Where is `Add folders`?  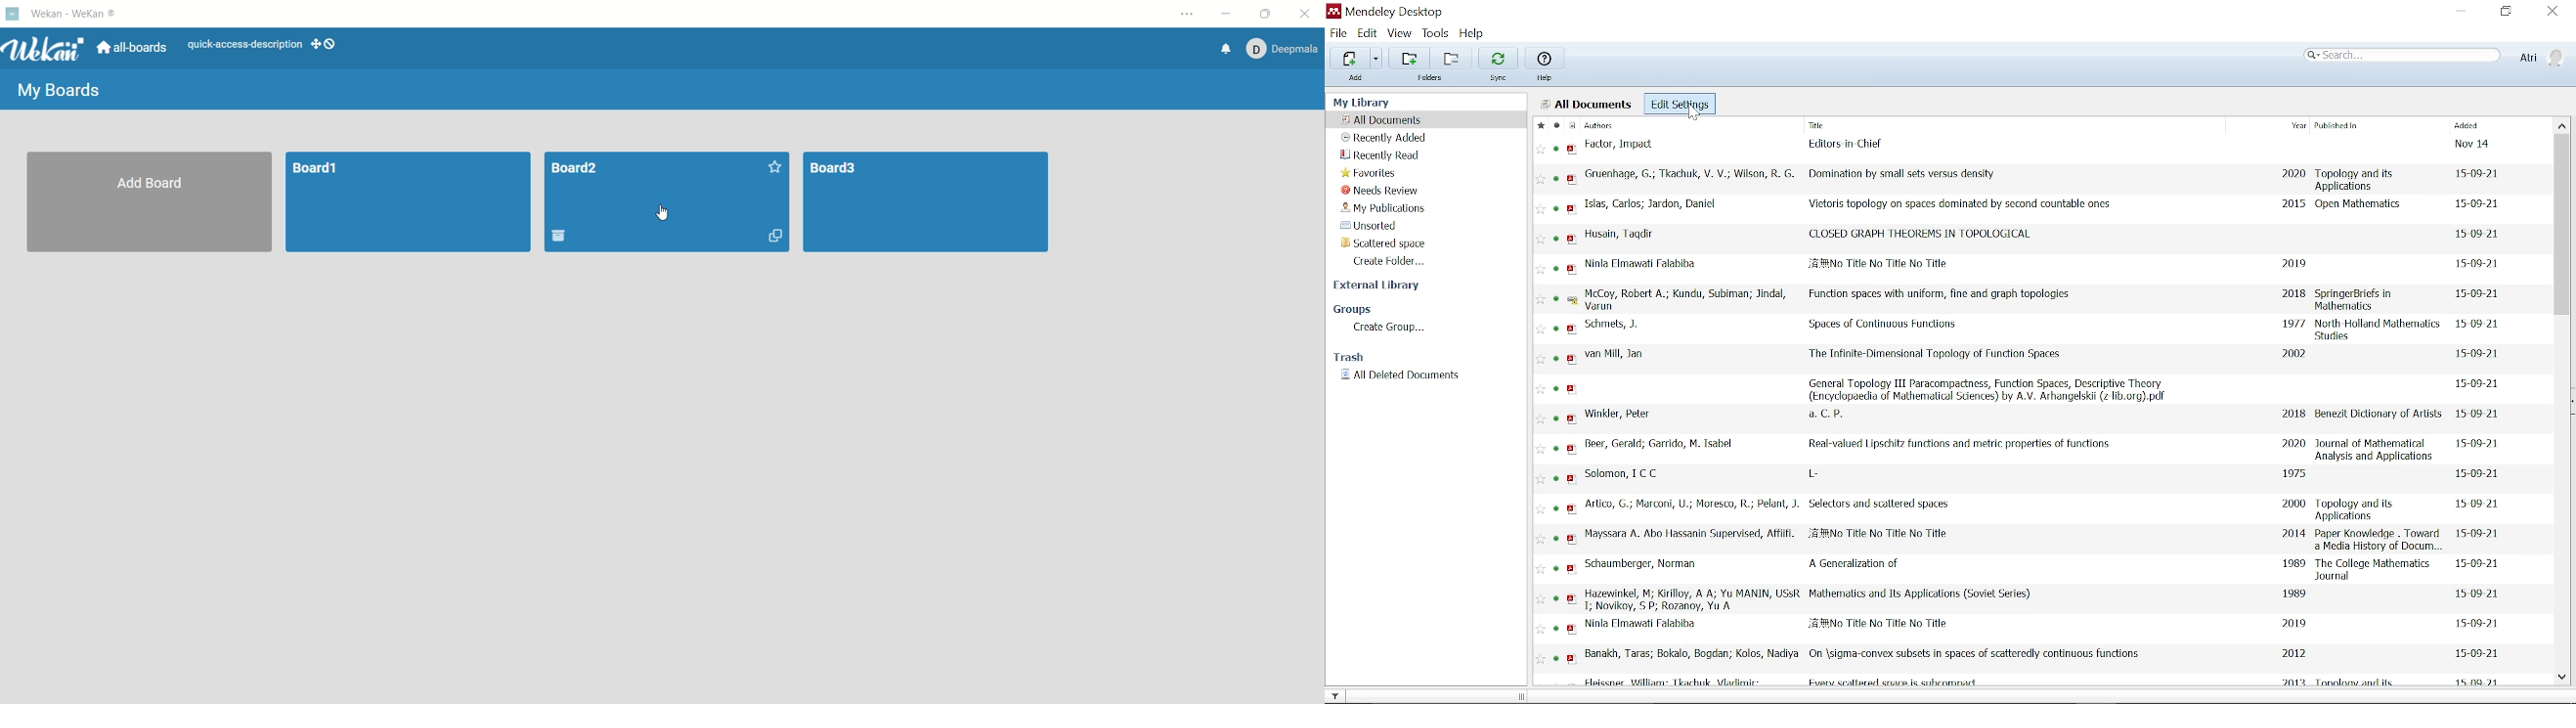 Add folders is located at coordinates (1448, 59).